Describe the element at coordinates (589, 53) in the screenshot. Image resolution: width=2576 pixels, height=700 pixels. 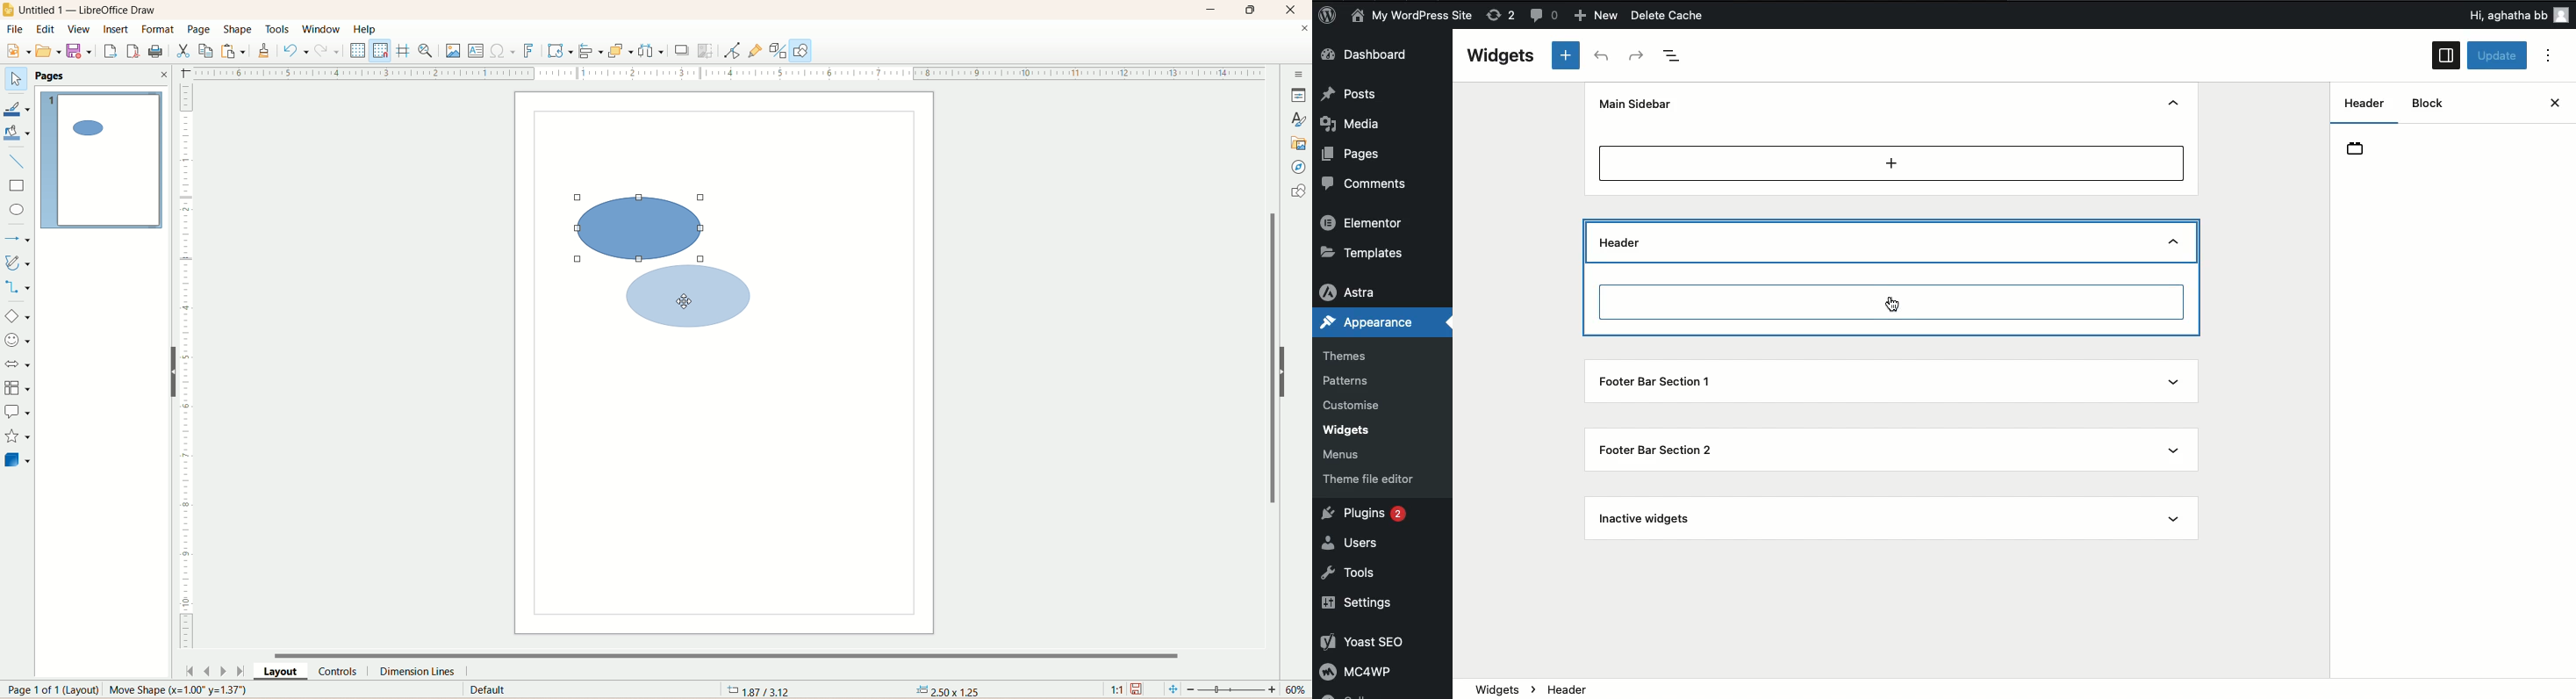
I see `allign` at that location.